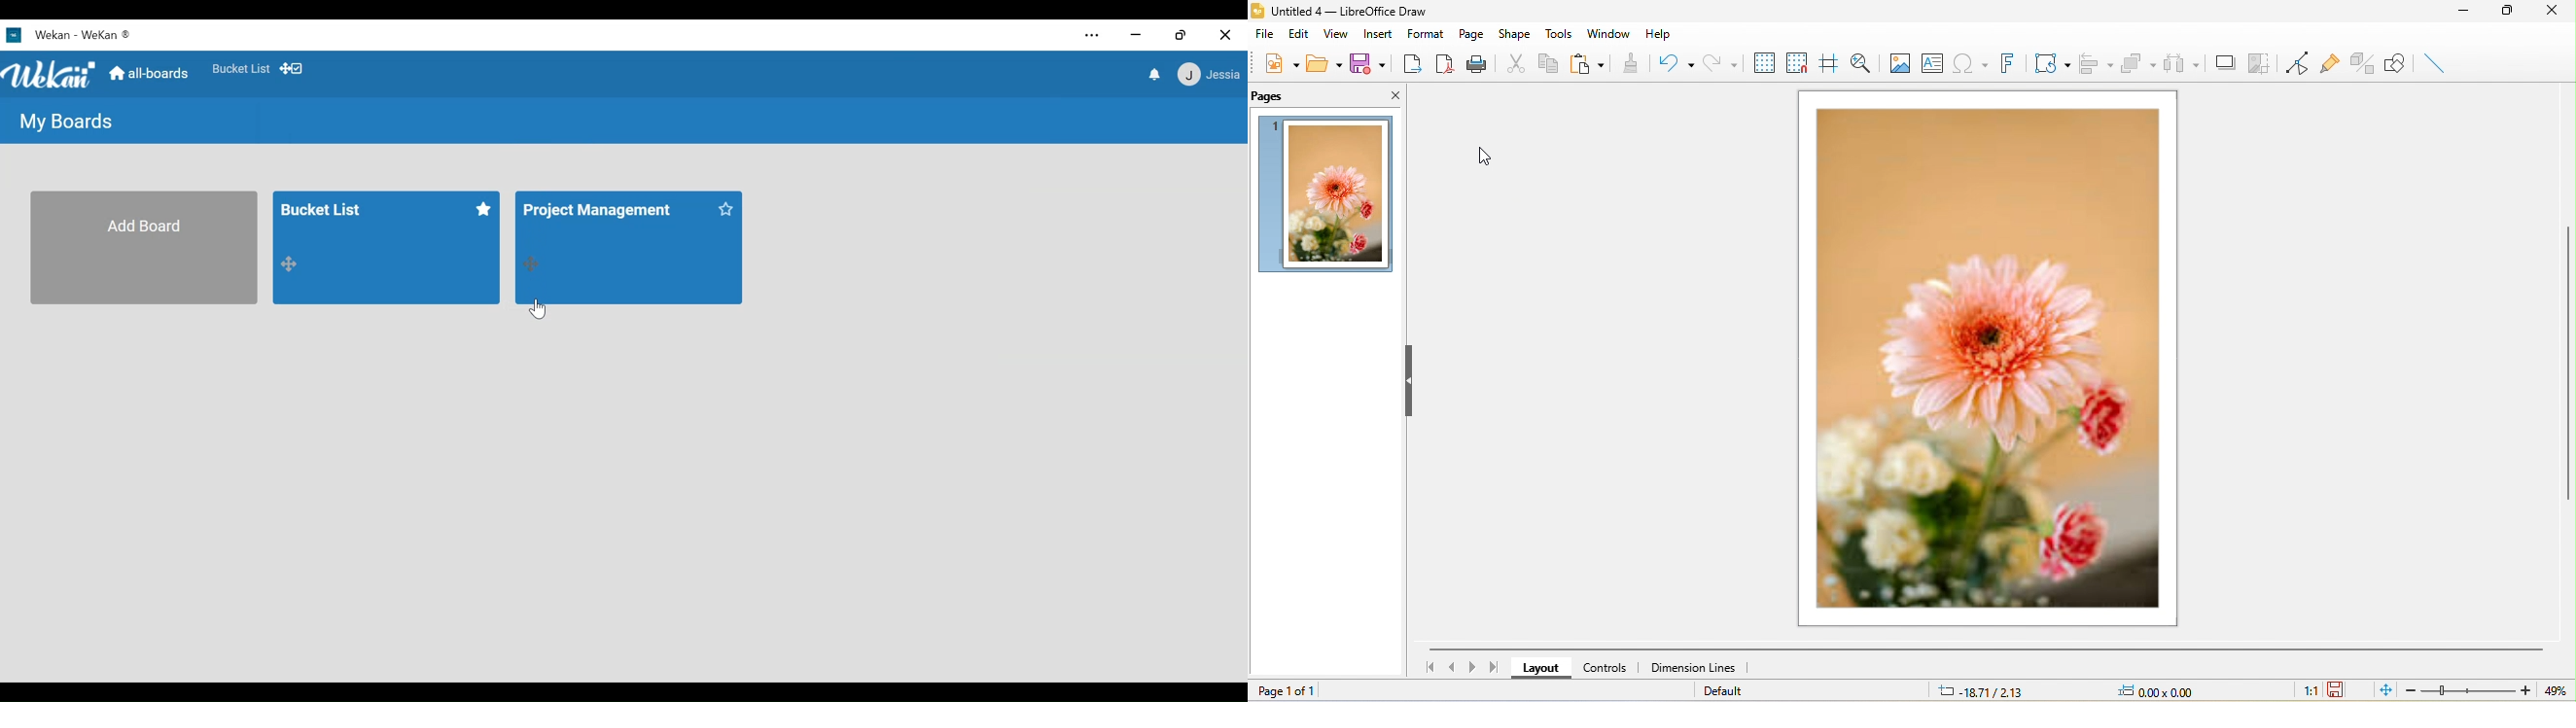 This screenshot has width=2576, height=728. Describe the element at coordinates (1980, 649) in the screenshot. I see `horizontal scroll bar` at that location.